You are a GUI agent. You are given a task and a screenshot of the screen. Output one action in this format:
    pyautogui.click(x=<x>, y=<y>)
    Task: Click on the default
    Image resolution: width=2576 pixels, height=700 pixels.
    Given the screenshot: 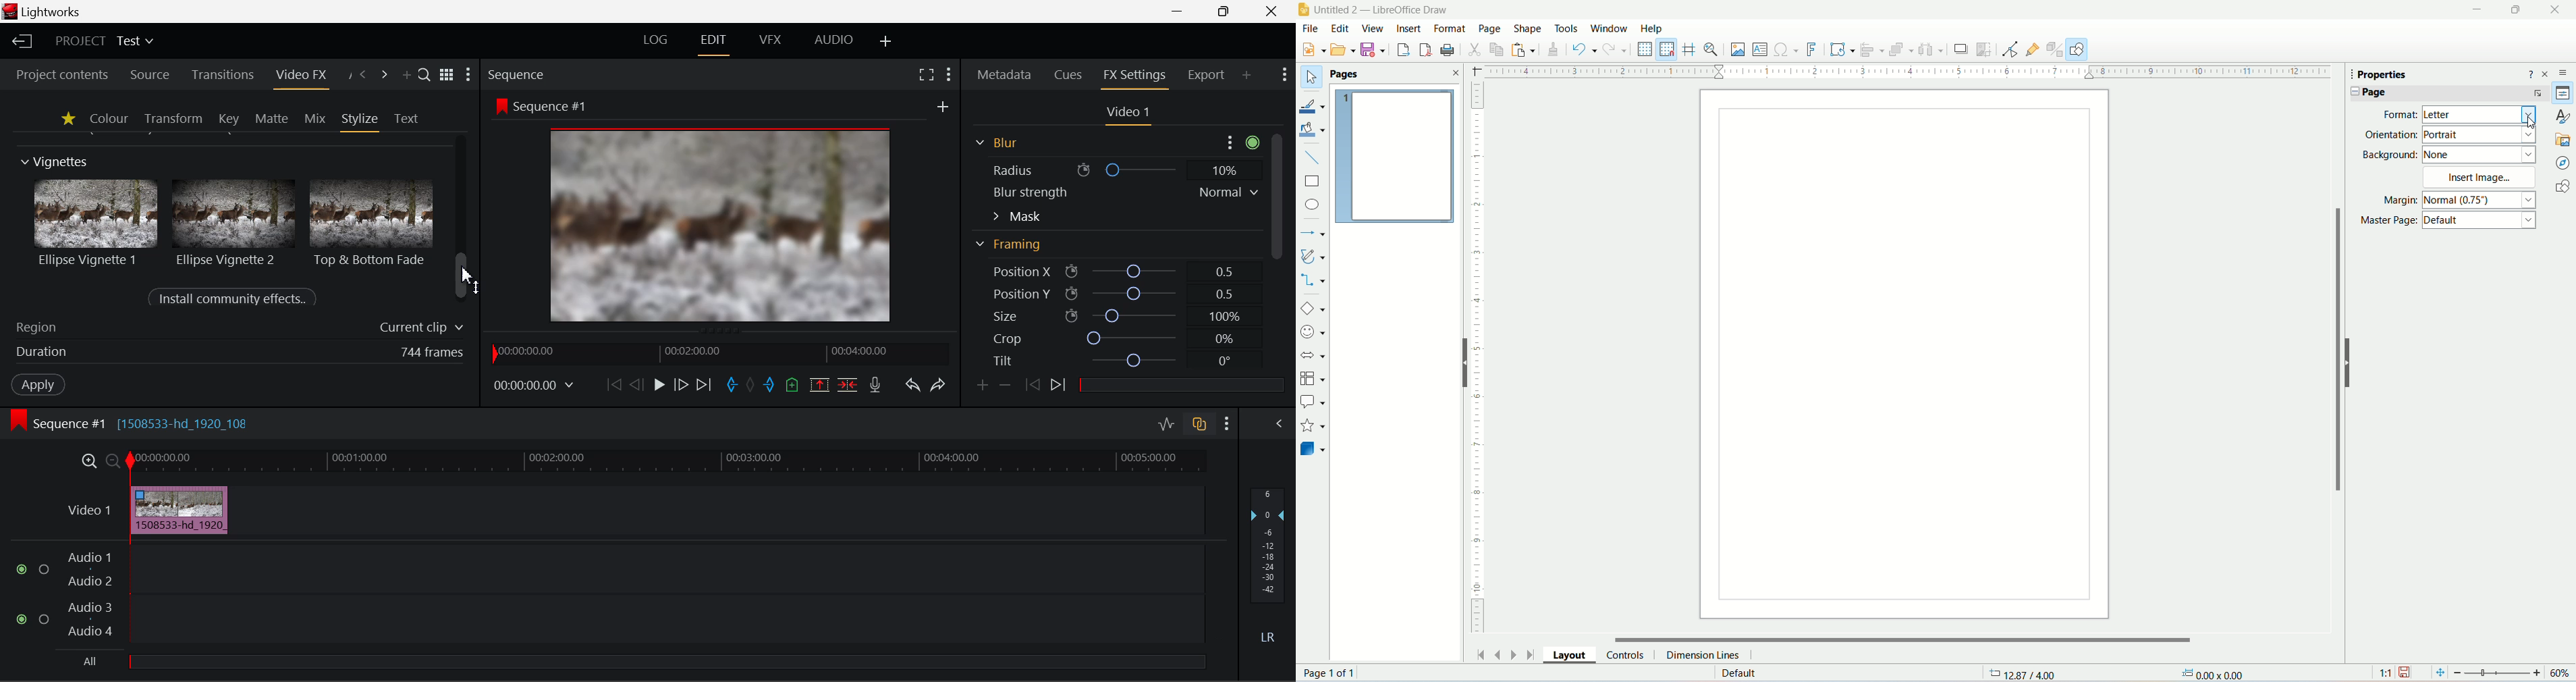 What is the action you would take?
    pyautogui.click(x=1742, y=673)
    